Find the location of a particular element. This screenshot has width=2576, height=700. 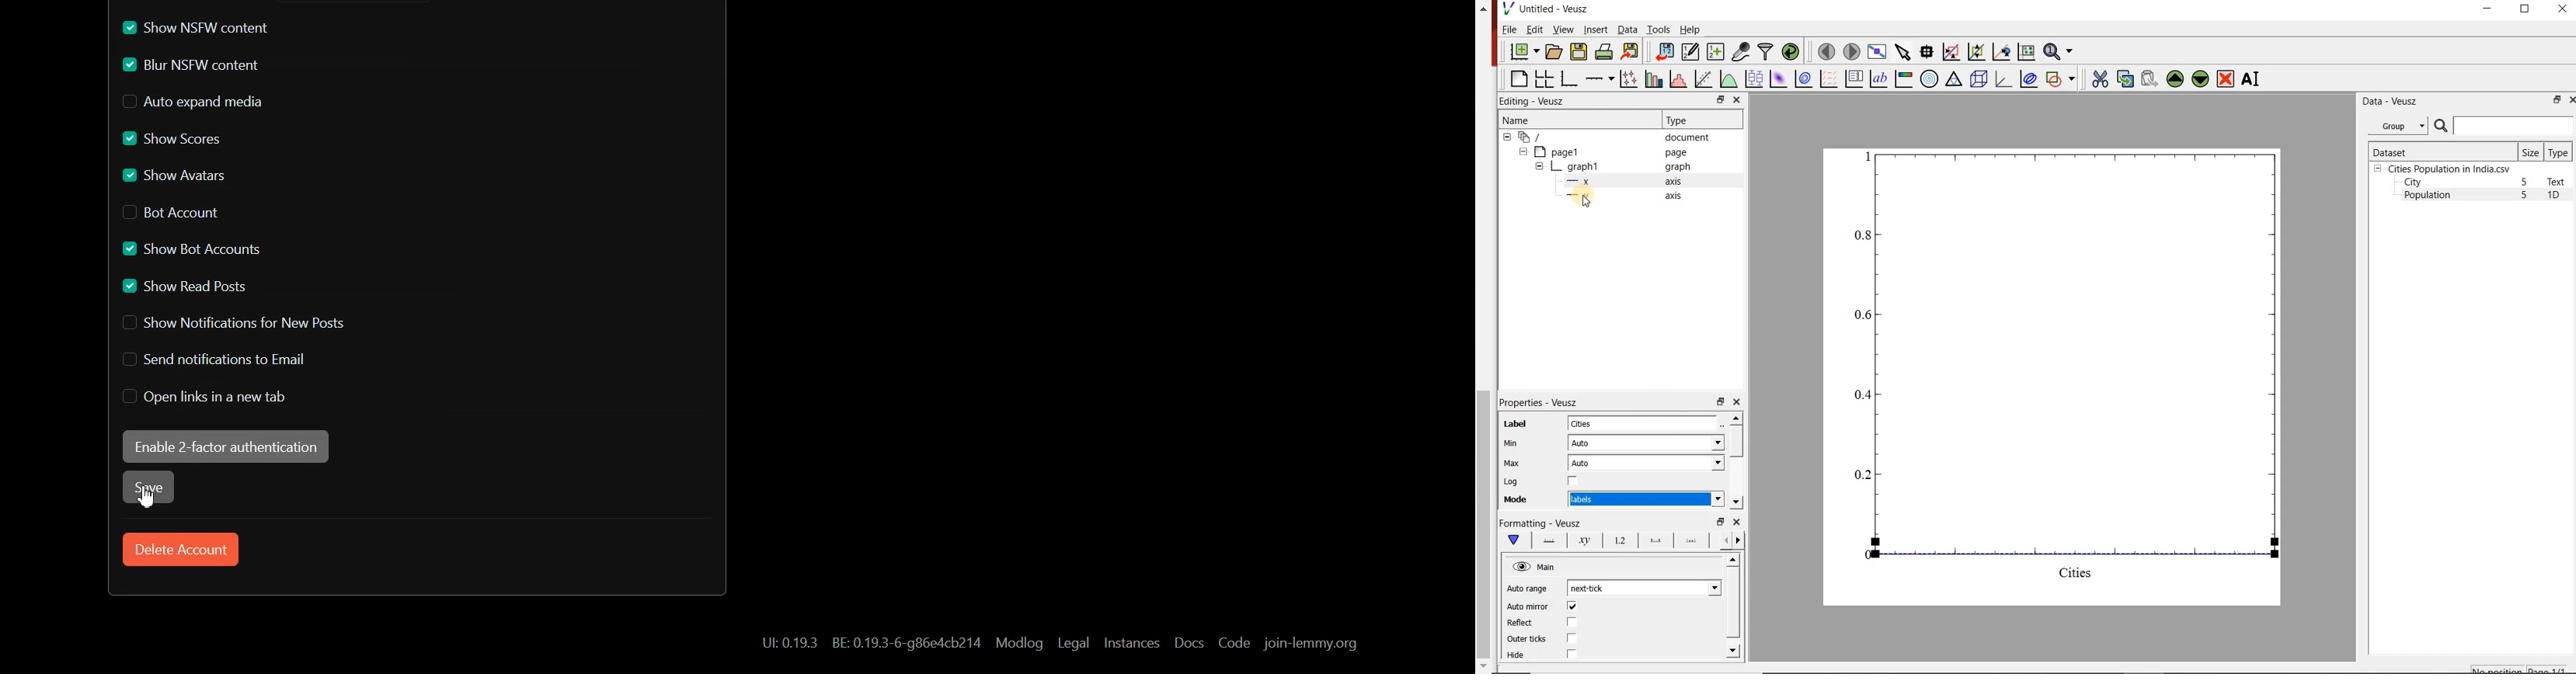

scrollbar is located at coordinates (1734, 607).